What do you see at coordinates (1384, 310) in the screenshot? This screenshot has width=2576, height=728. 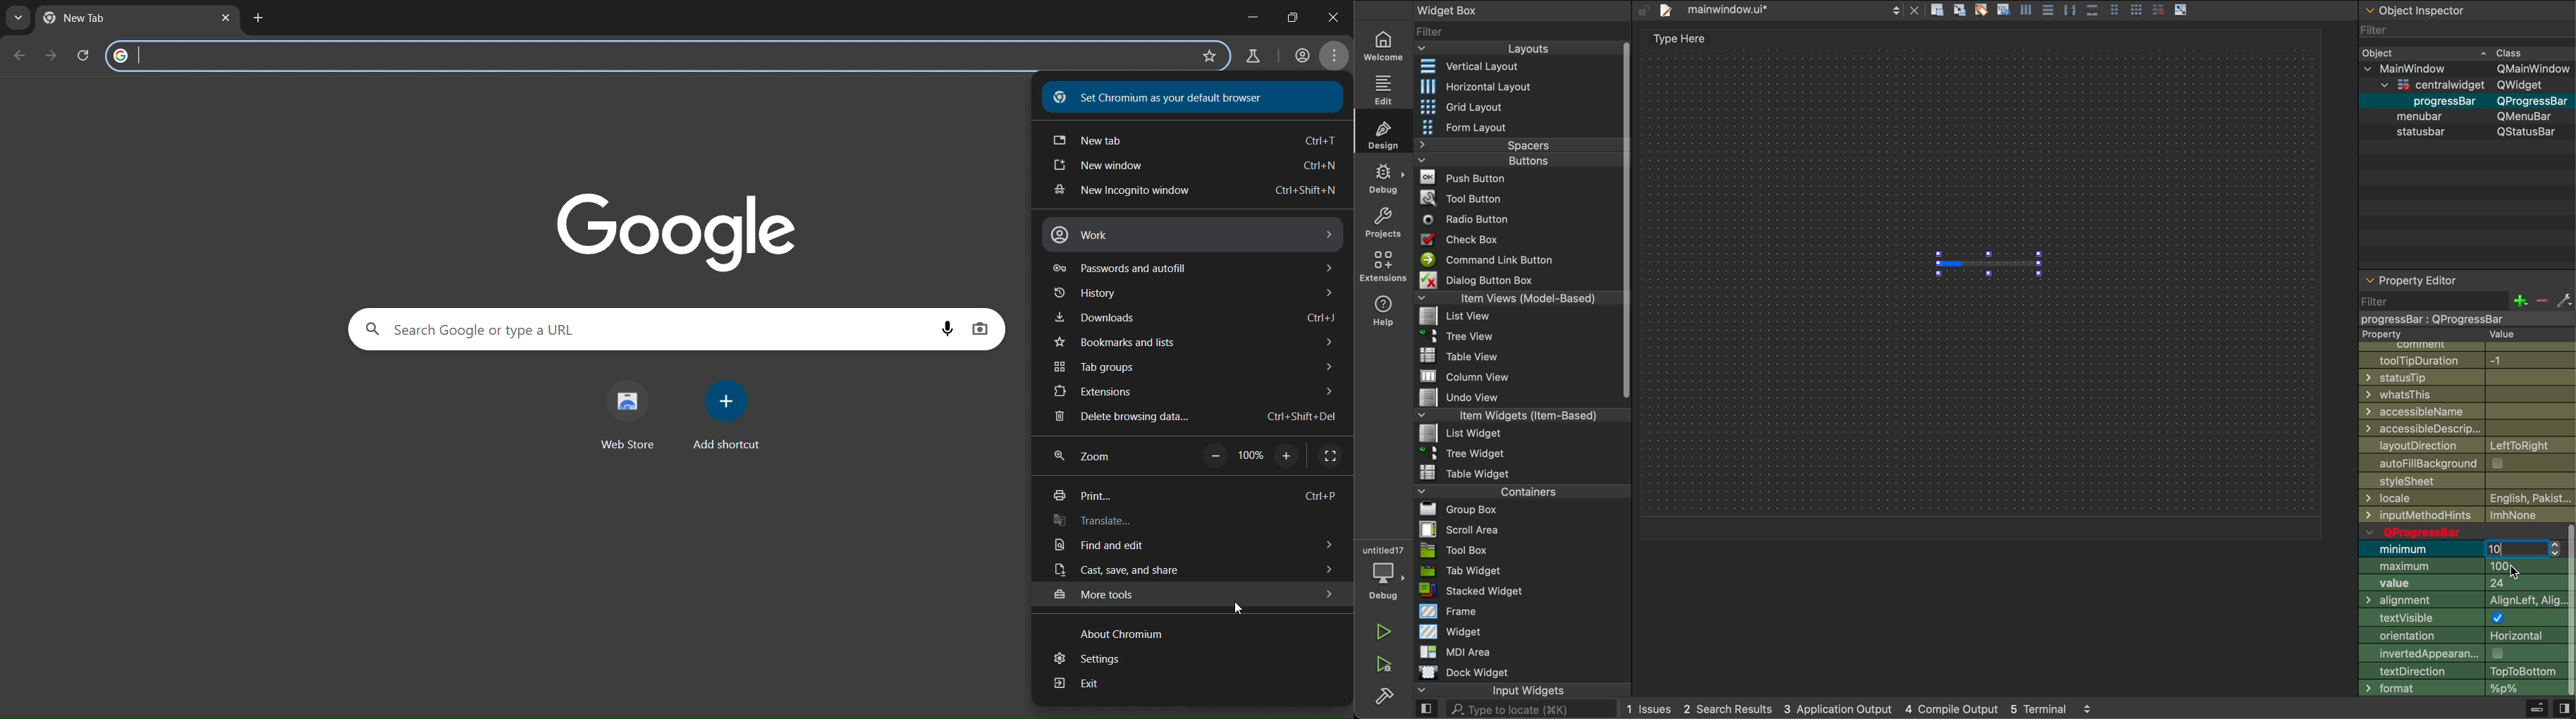 I see `help` at bounding box center [1384, 310].